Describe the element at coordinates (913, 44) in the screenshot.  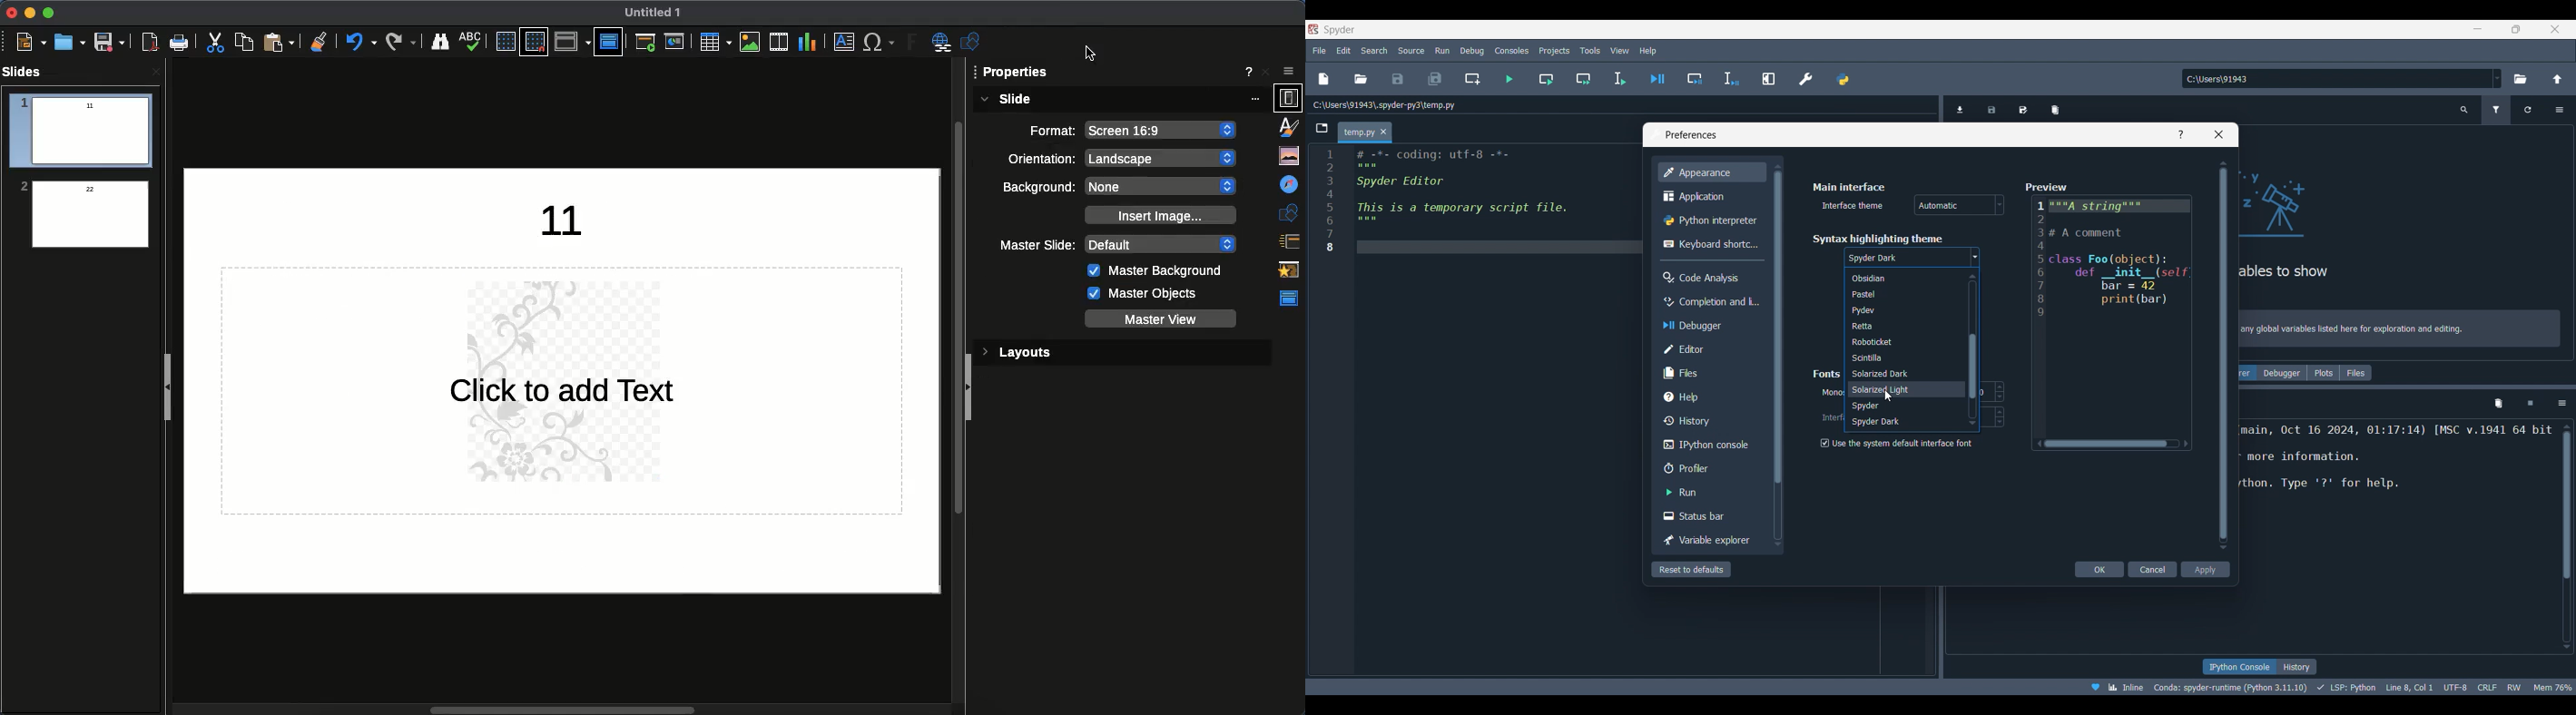
I see `Fontwork` at that location.